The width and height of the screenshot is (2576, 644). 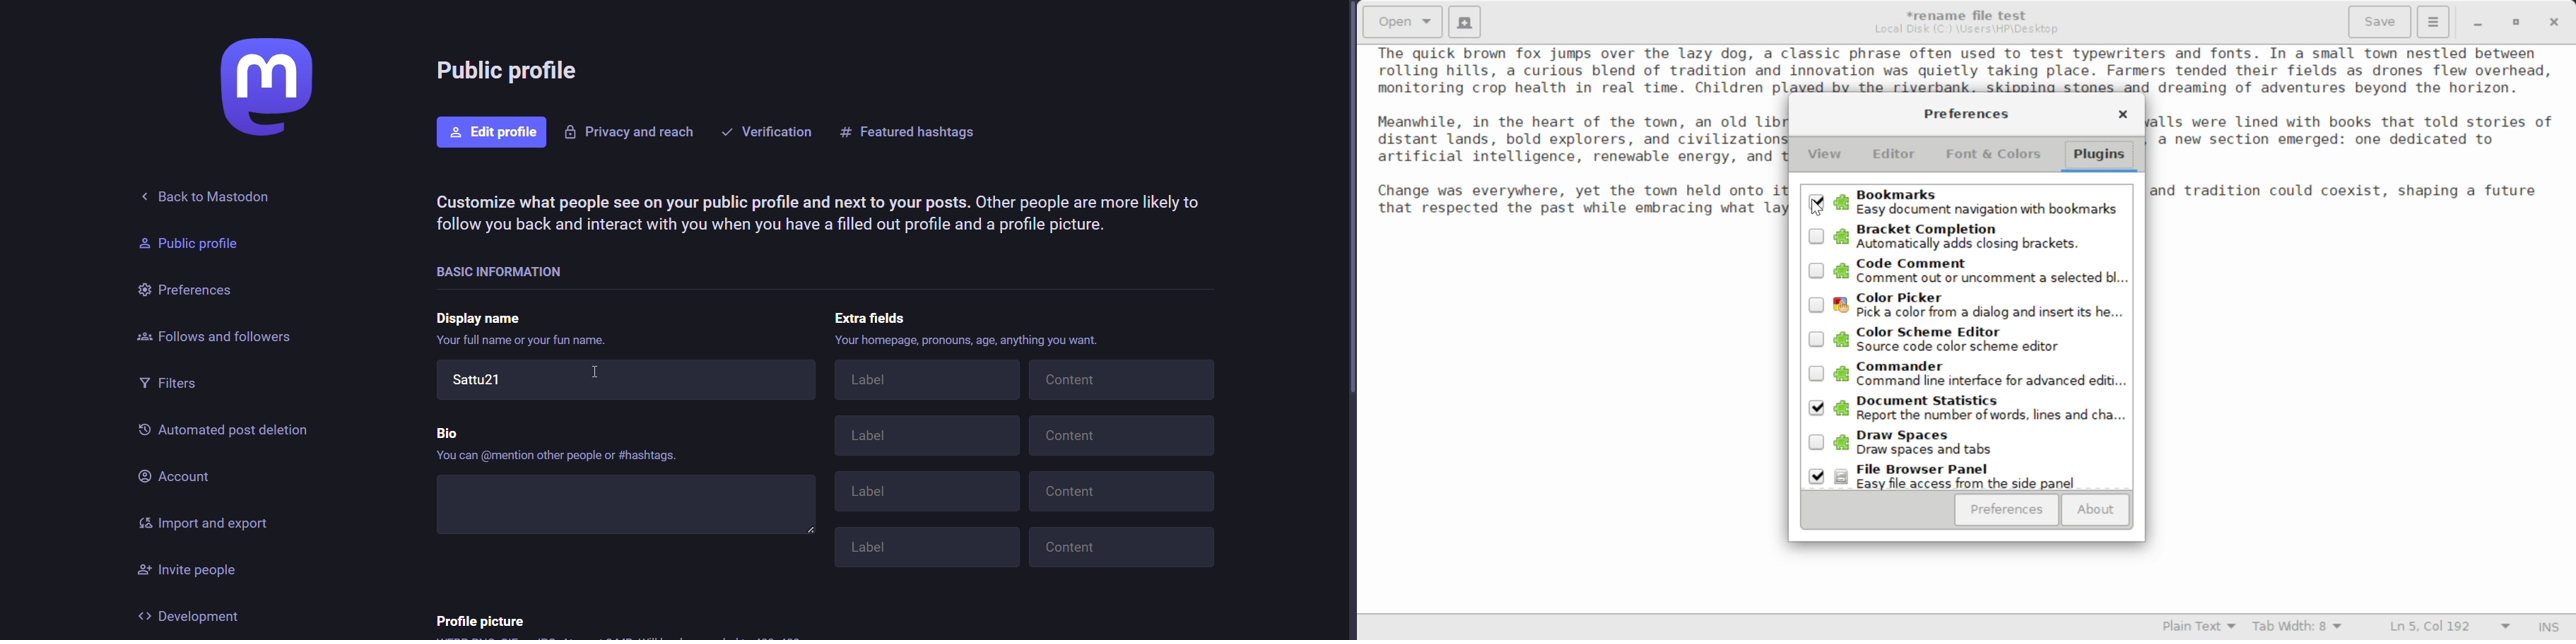 What do you see at coordinates (1967, 29) in the screenshot?
I see `File Location` at bounding box center [1967, 29].